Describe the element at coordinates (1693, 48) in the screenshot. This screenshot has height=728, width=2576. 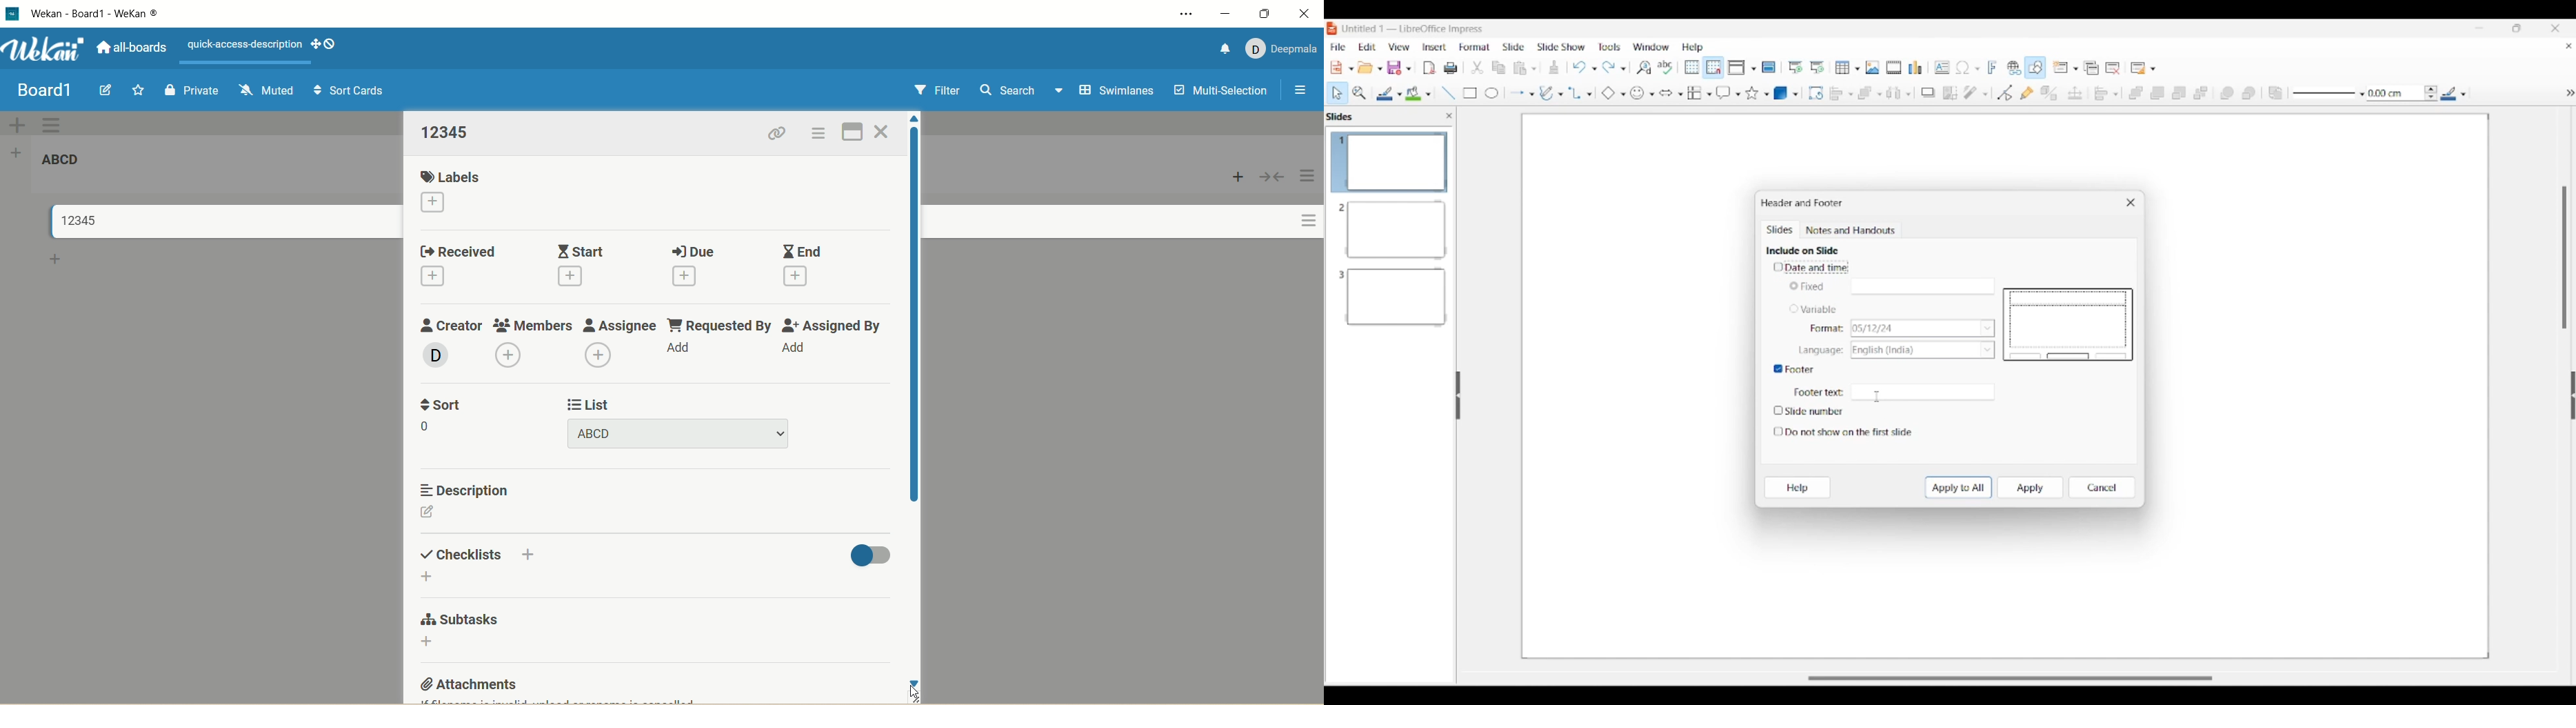
I see `Help menu` at that location.